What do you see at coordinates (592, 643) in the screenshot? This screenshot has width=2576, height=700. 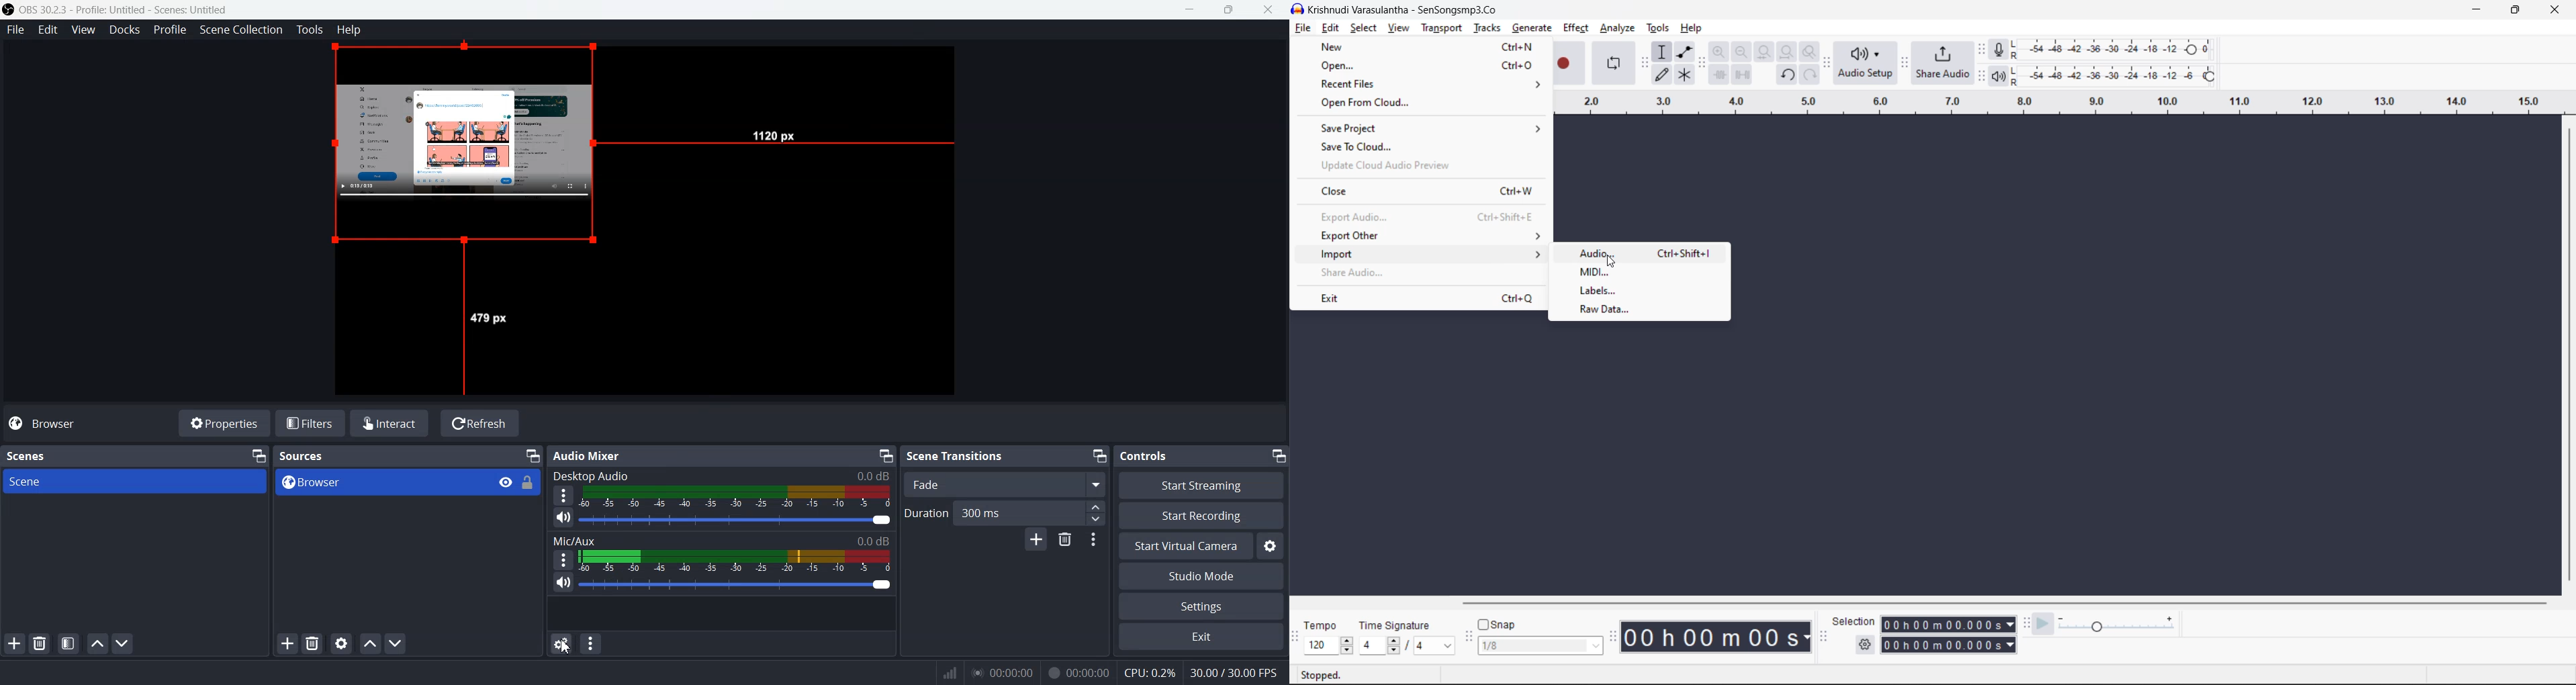 I see `Audio mixer menu` at bounding box center [592, 643].